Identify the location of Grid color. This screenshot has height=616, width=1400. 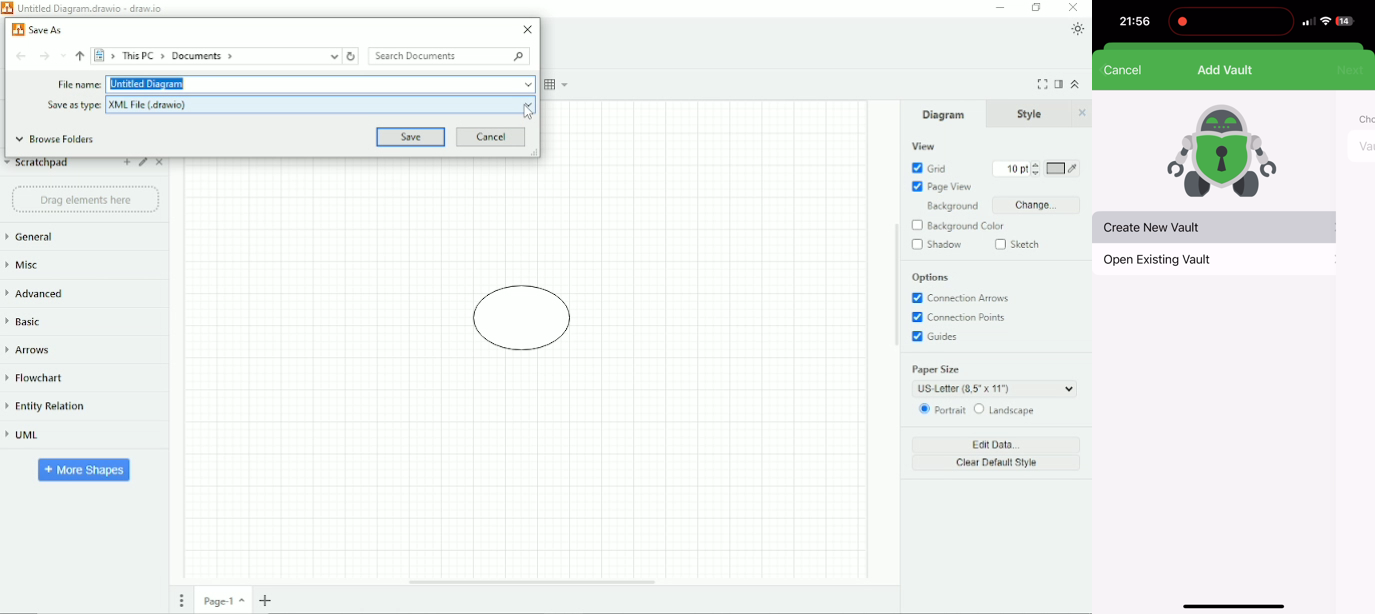
(1063, 168).